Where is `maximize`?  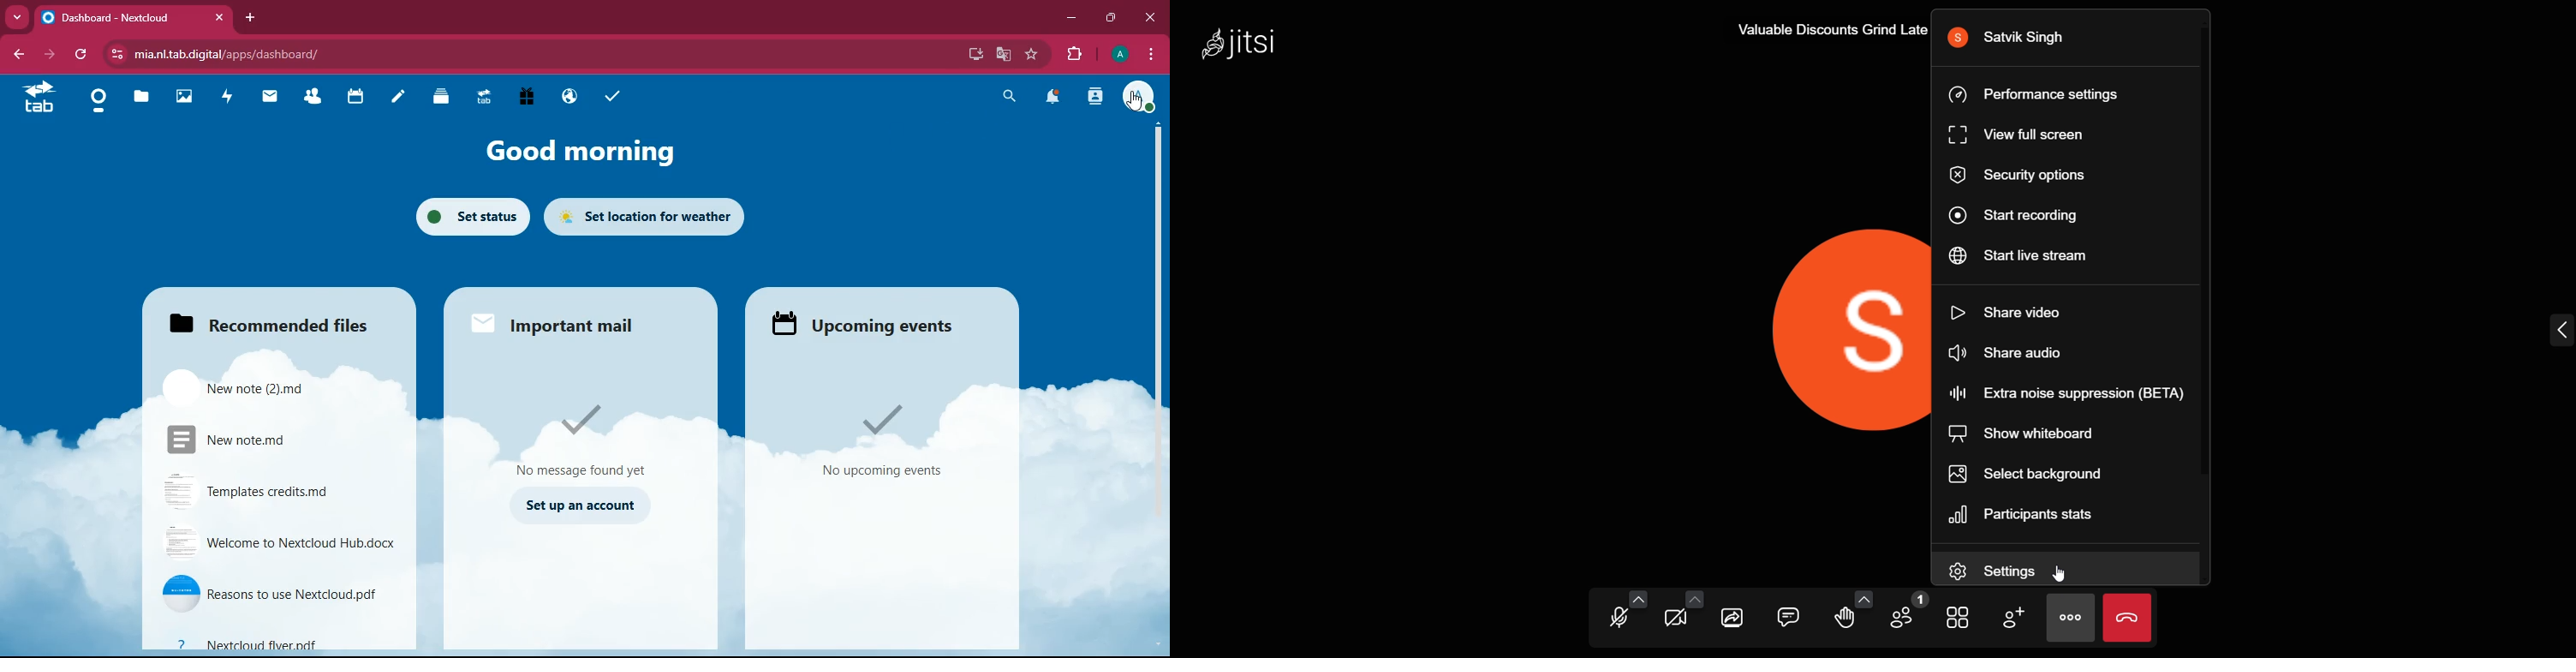
maximize is located at coordinates (1112, 19).